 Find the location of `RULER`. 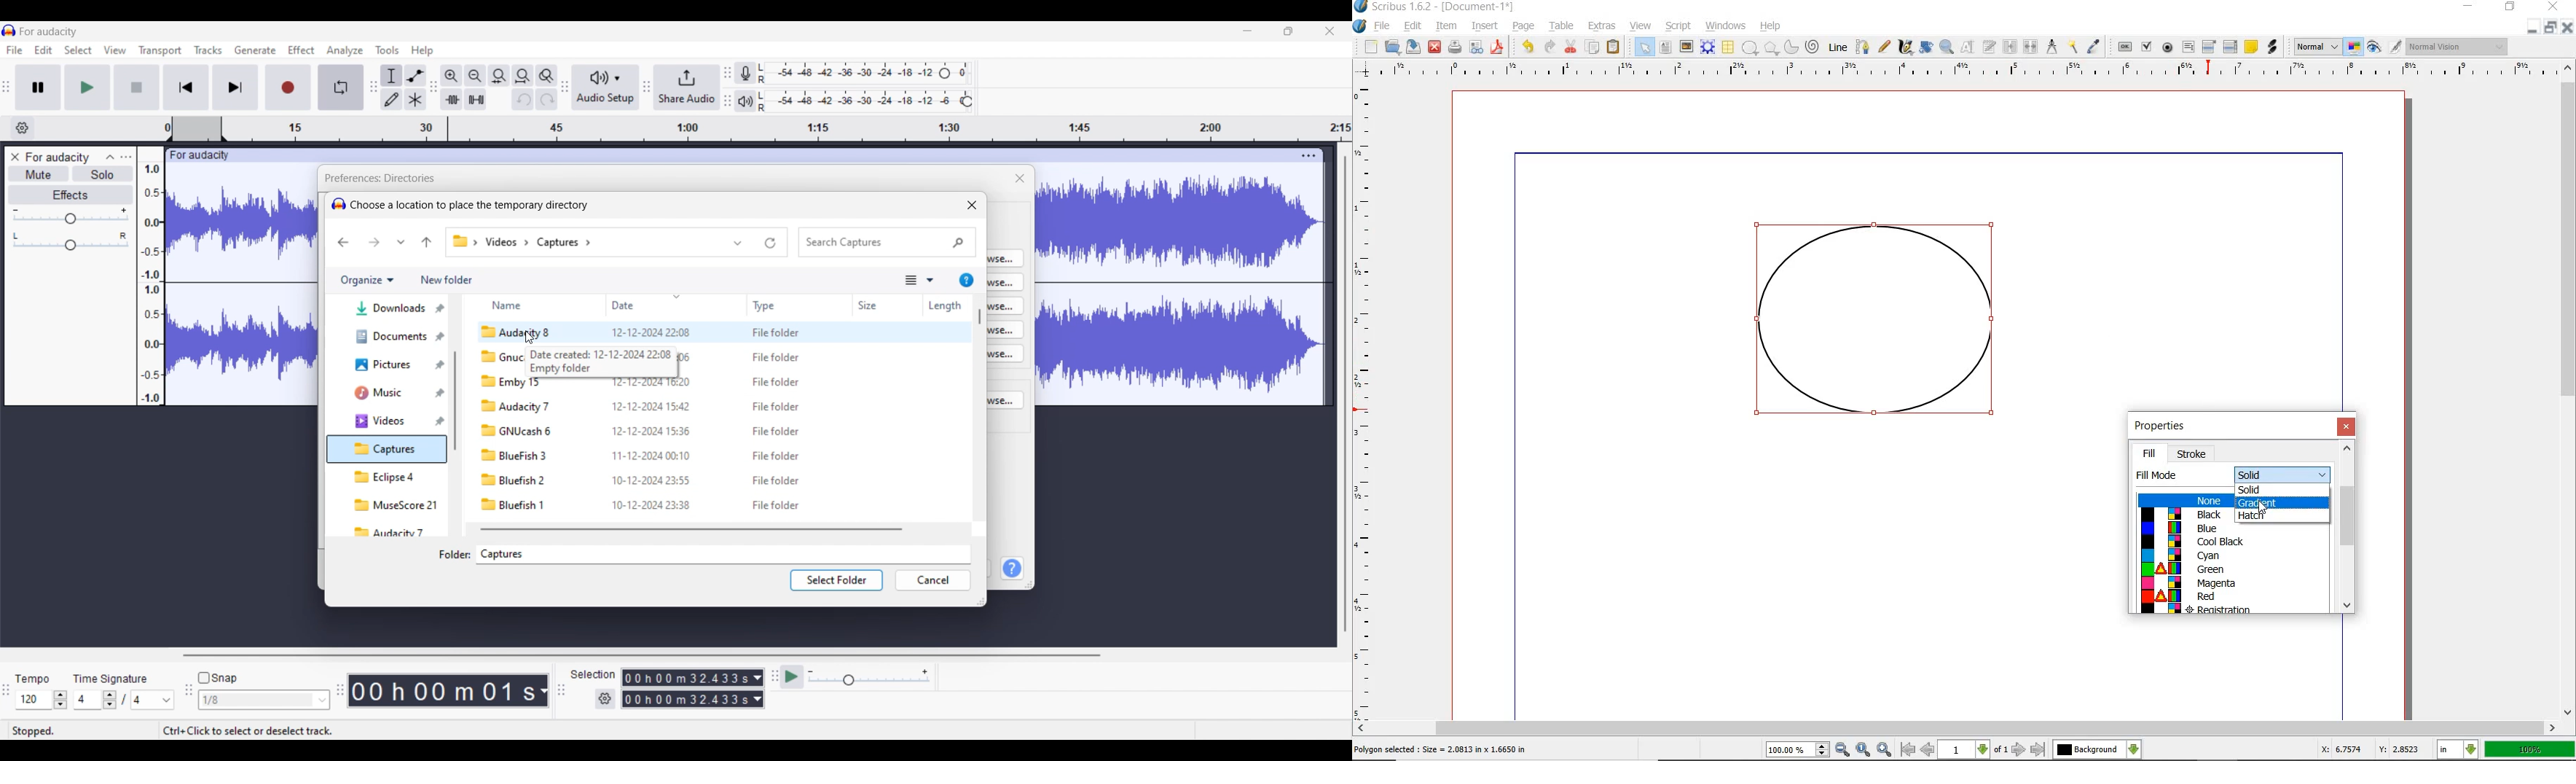

RULER is located at coordinates (1364, 404).